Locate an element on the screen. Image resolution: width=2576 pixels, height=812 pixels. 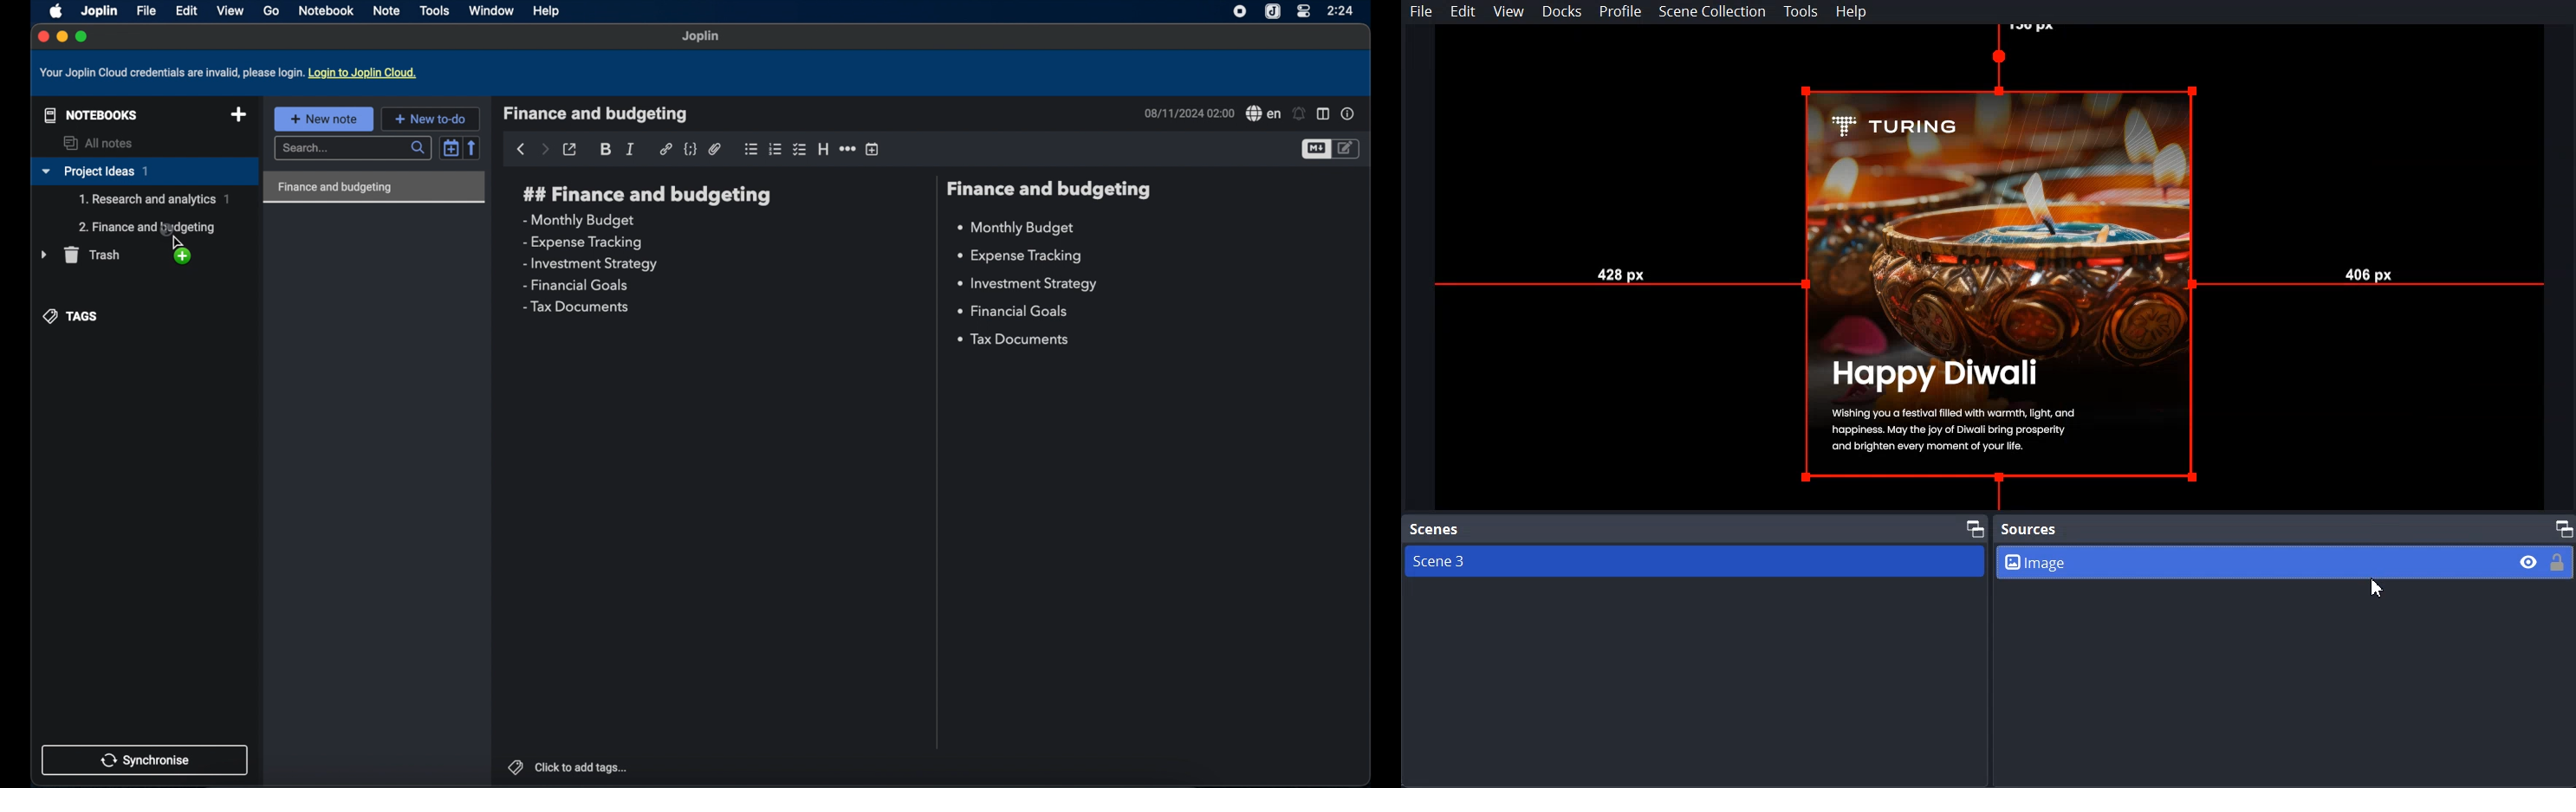
Cursor is located at coordinates (2378, 587).